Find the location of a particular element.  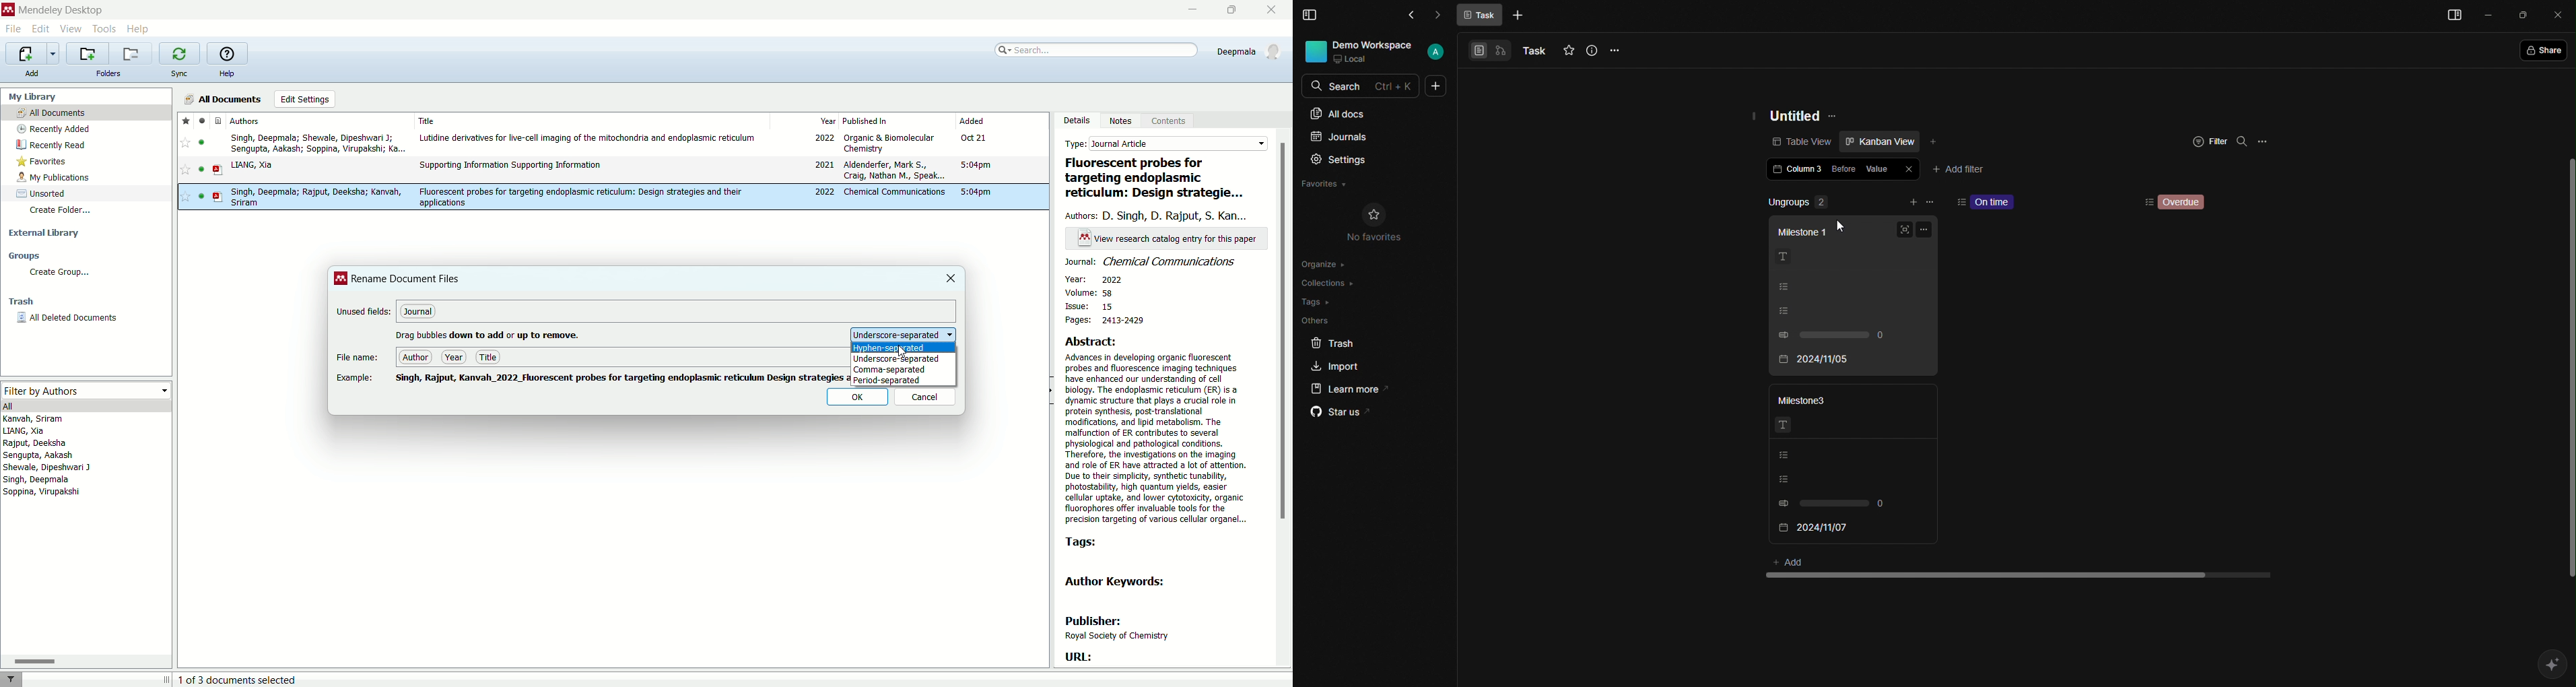

issue is located at coordinates (1089, 307).